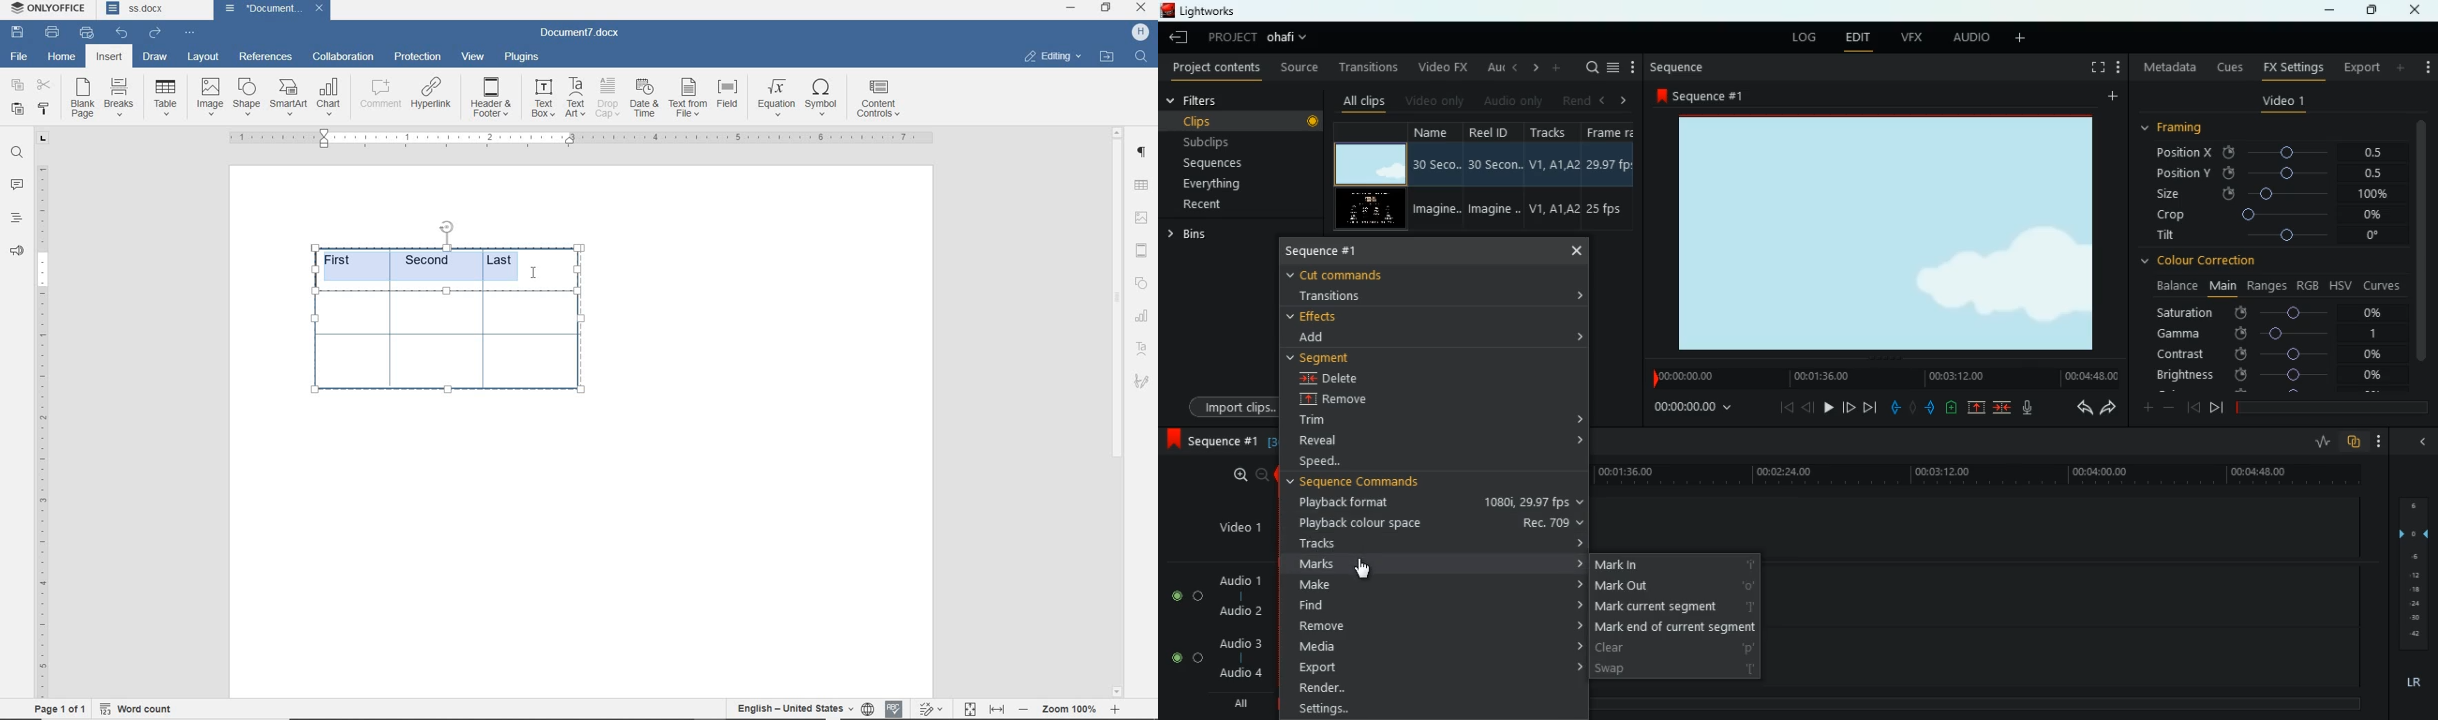  I want to click on right, so click(1532, 69).